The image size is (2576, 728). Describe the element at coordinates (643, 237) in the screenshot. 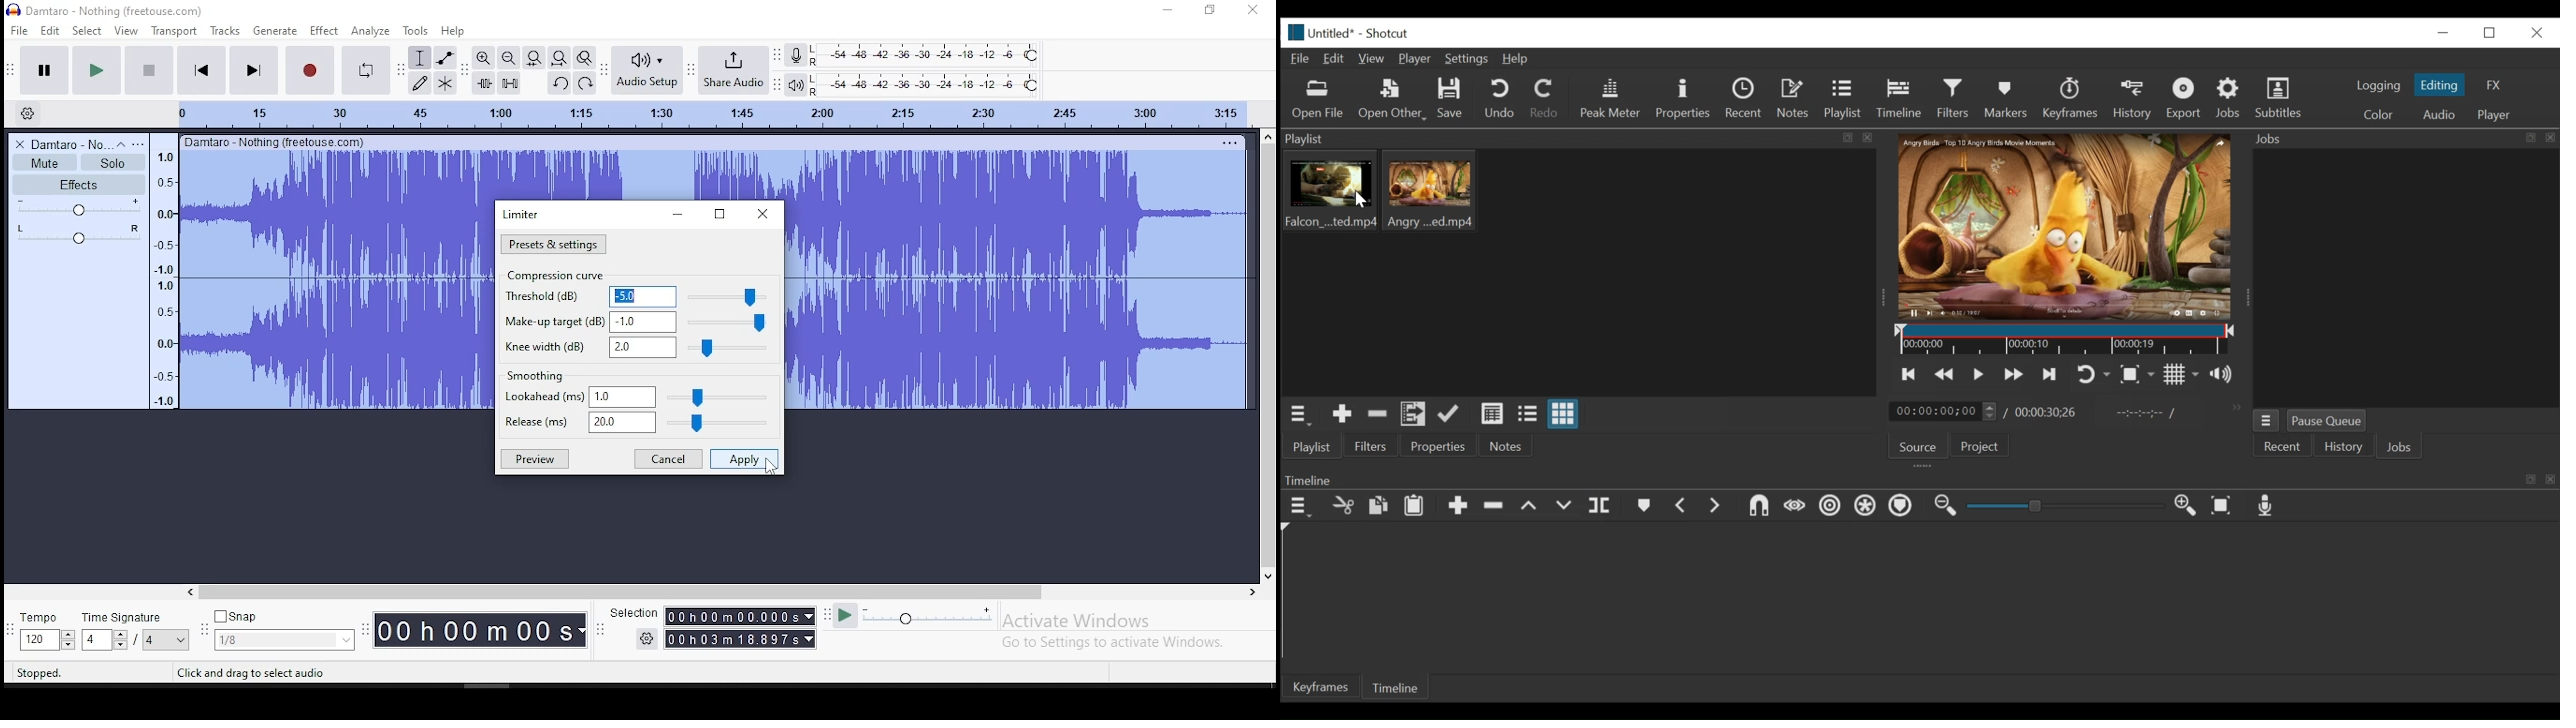

I see `cursor` at that location.